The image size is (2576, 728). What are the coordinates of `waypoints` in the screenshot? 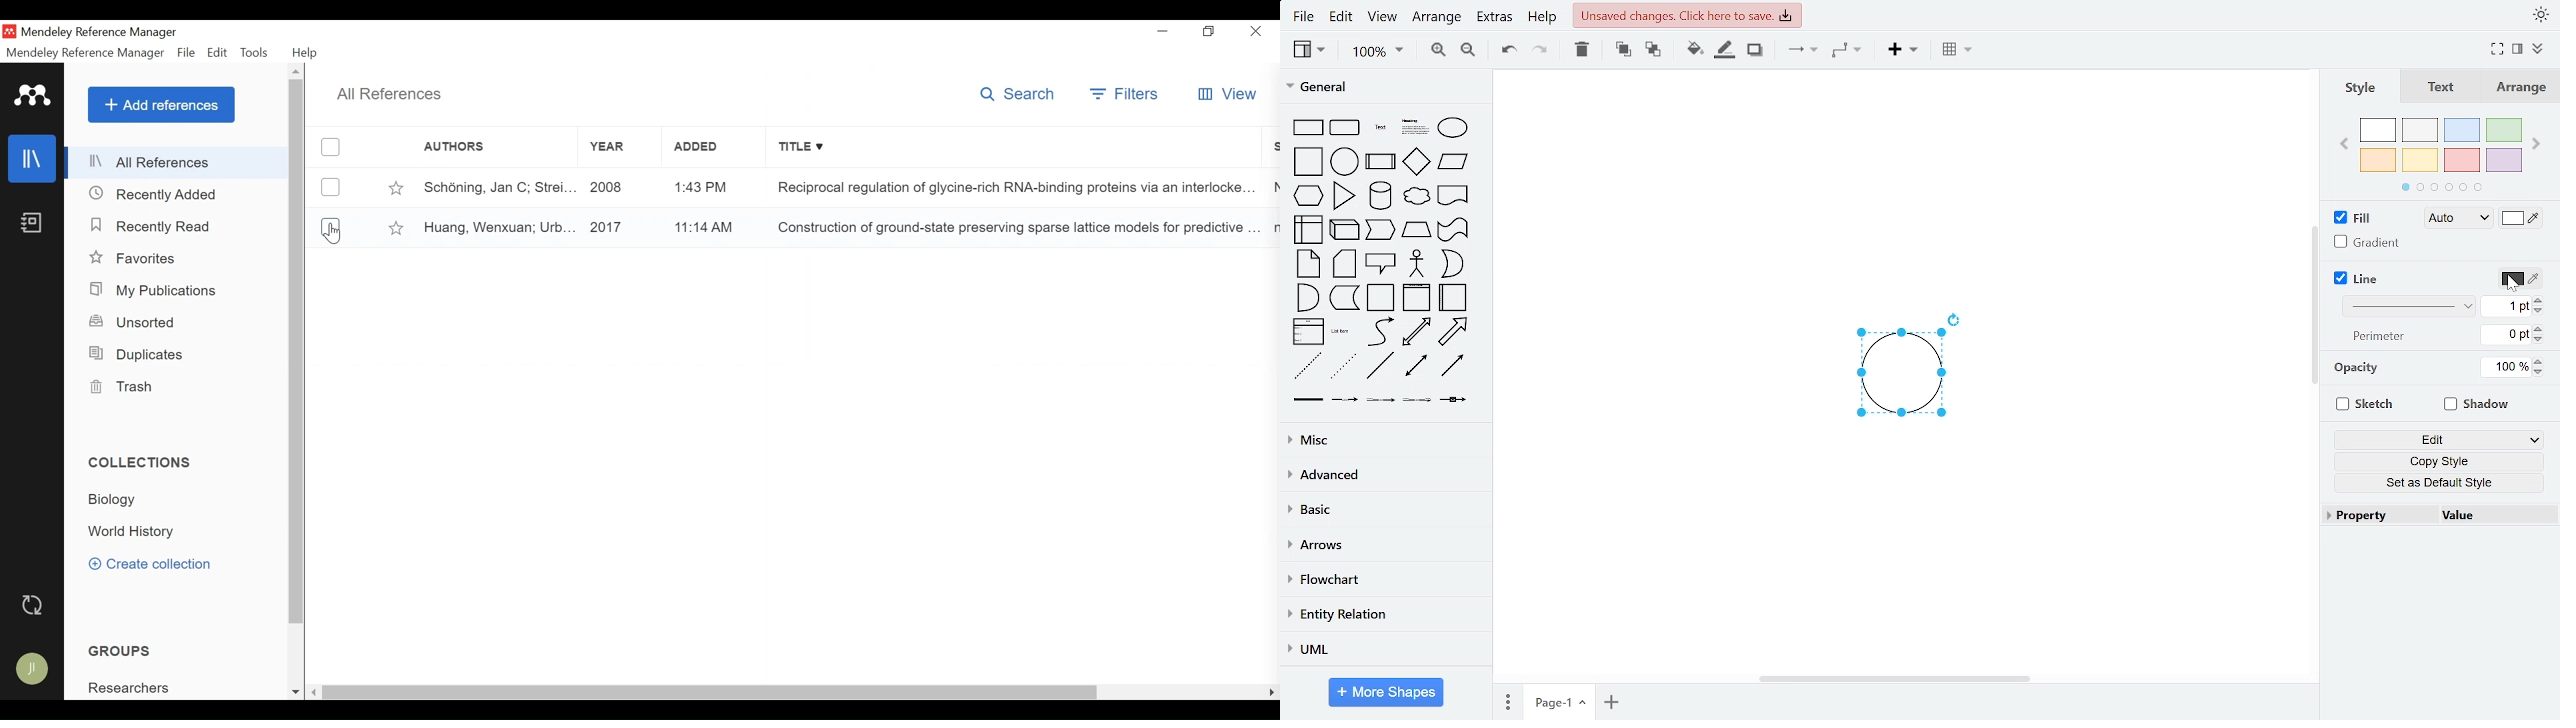 It's located at (1847, 50).